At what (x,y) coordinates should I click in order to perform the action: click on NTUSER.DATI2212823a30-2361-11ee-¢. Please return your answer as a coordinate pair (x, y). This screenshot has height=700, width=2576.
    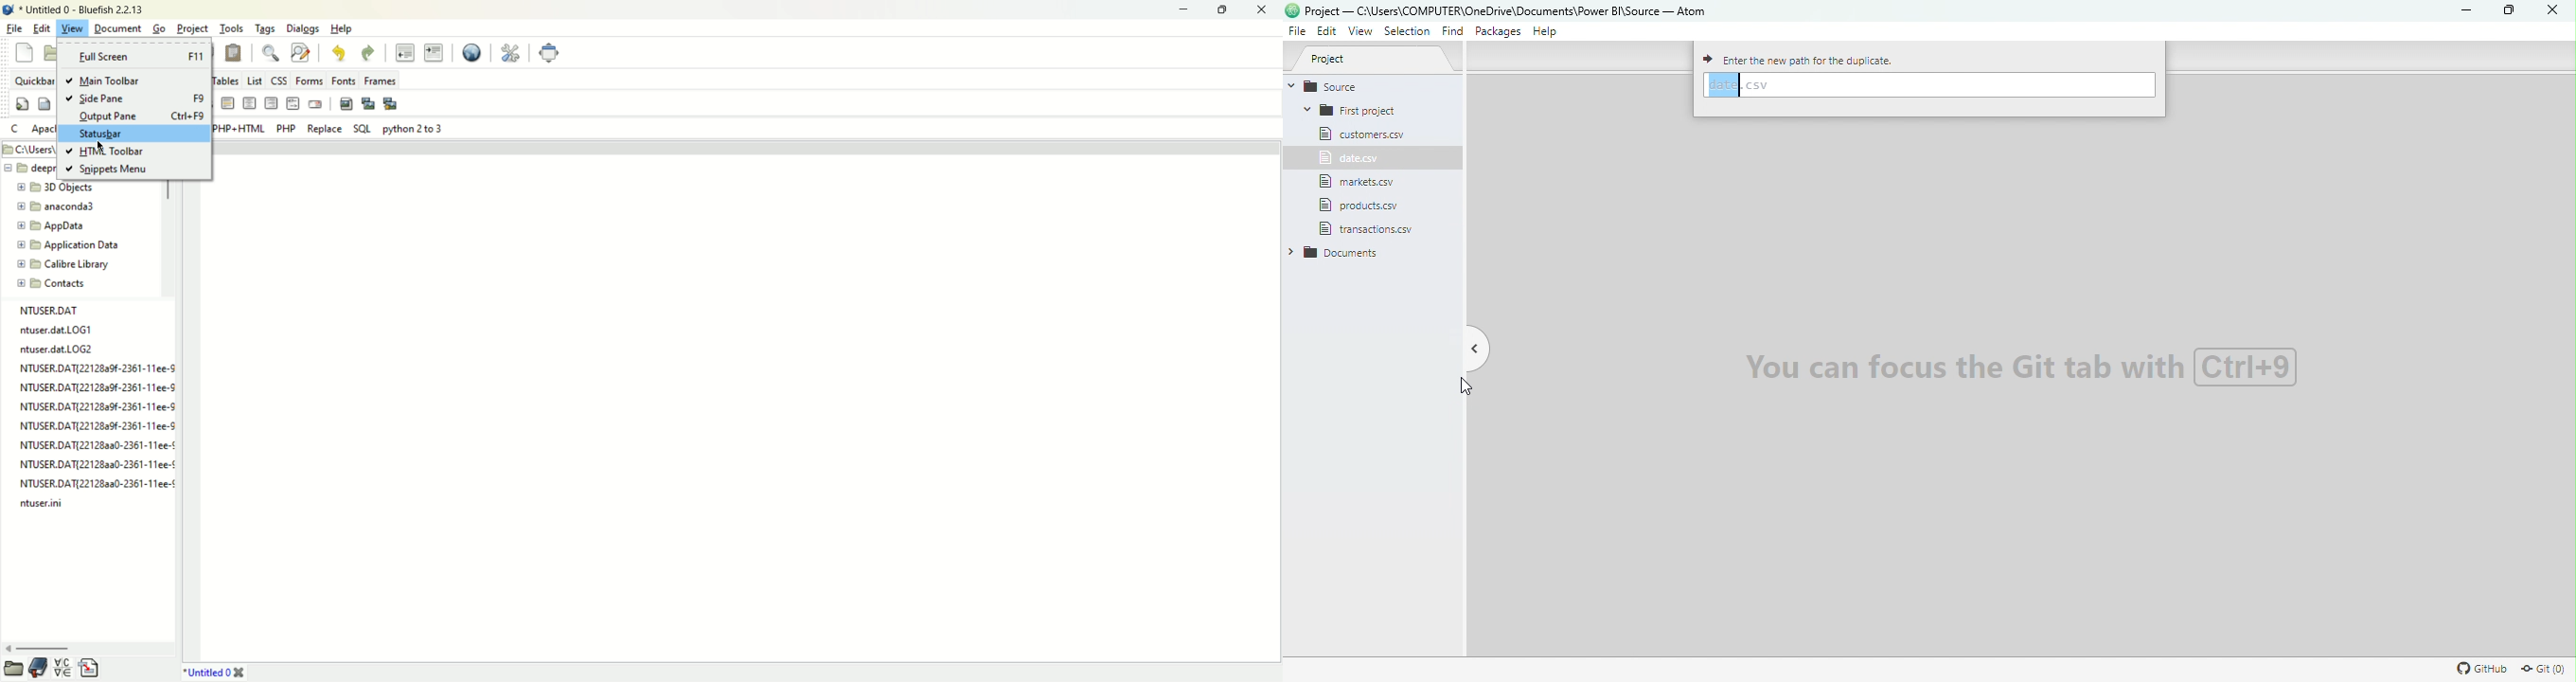
    Looking at the image, I should click on (98, 443).